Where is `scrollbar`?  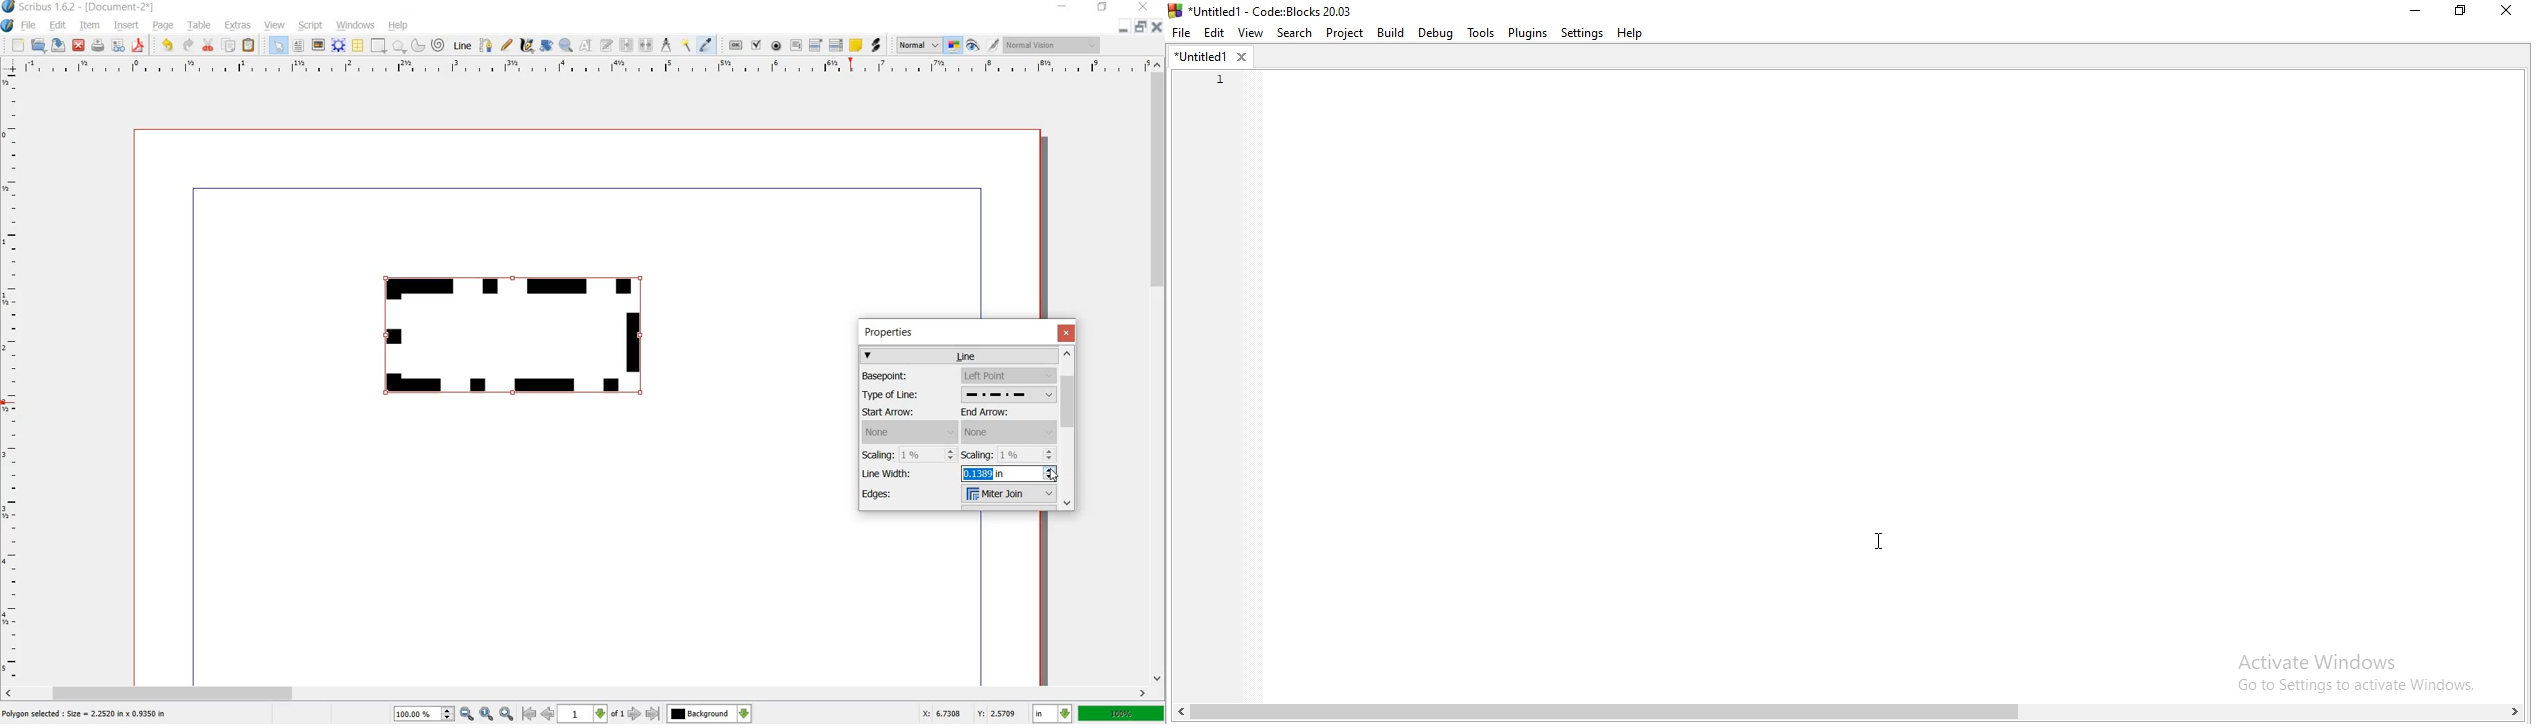 scrollbar is located at coordinates (1069, 428).